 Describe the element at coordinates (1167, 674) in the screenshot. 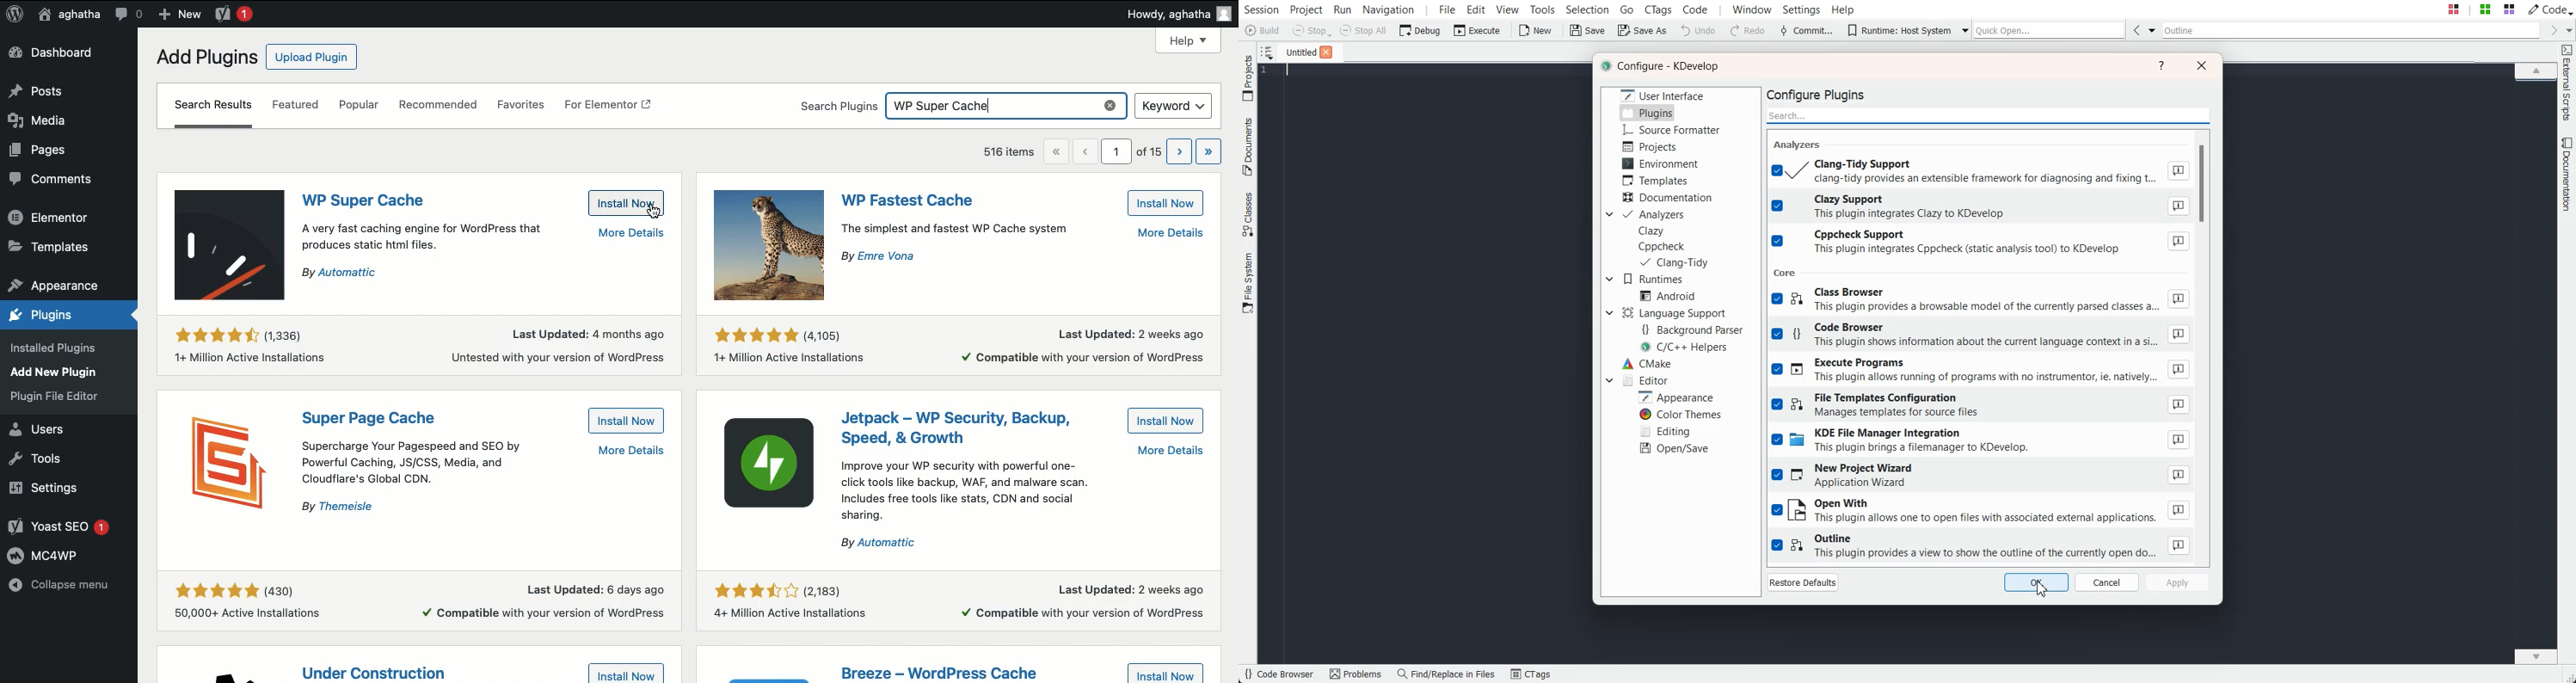

I see `Install now` at that location.